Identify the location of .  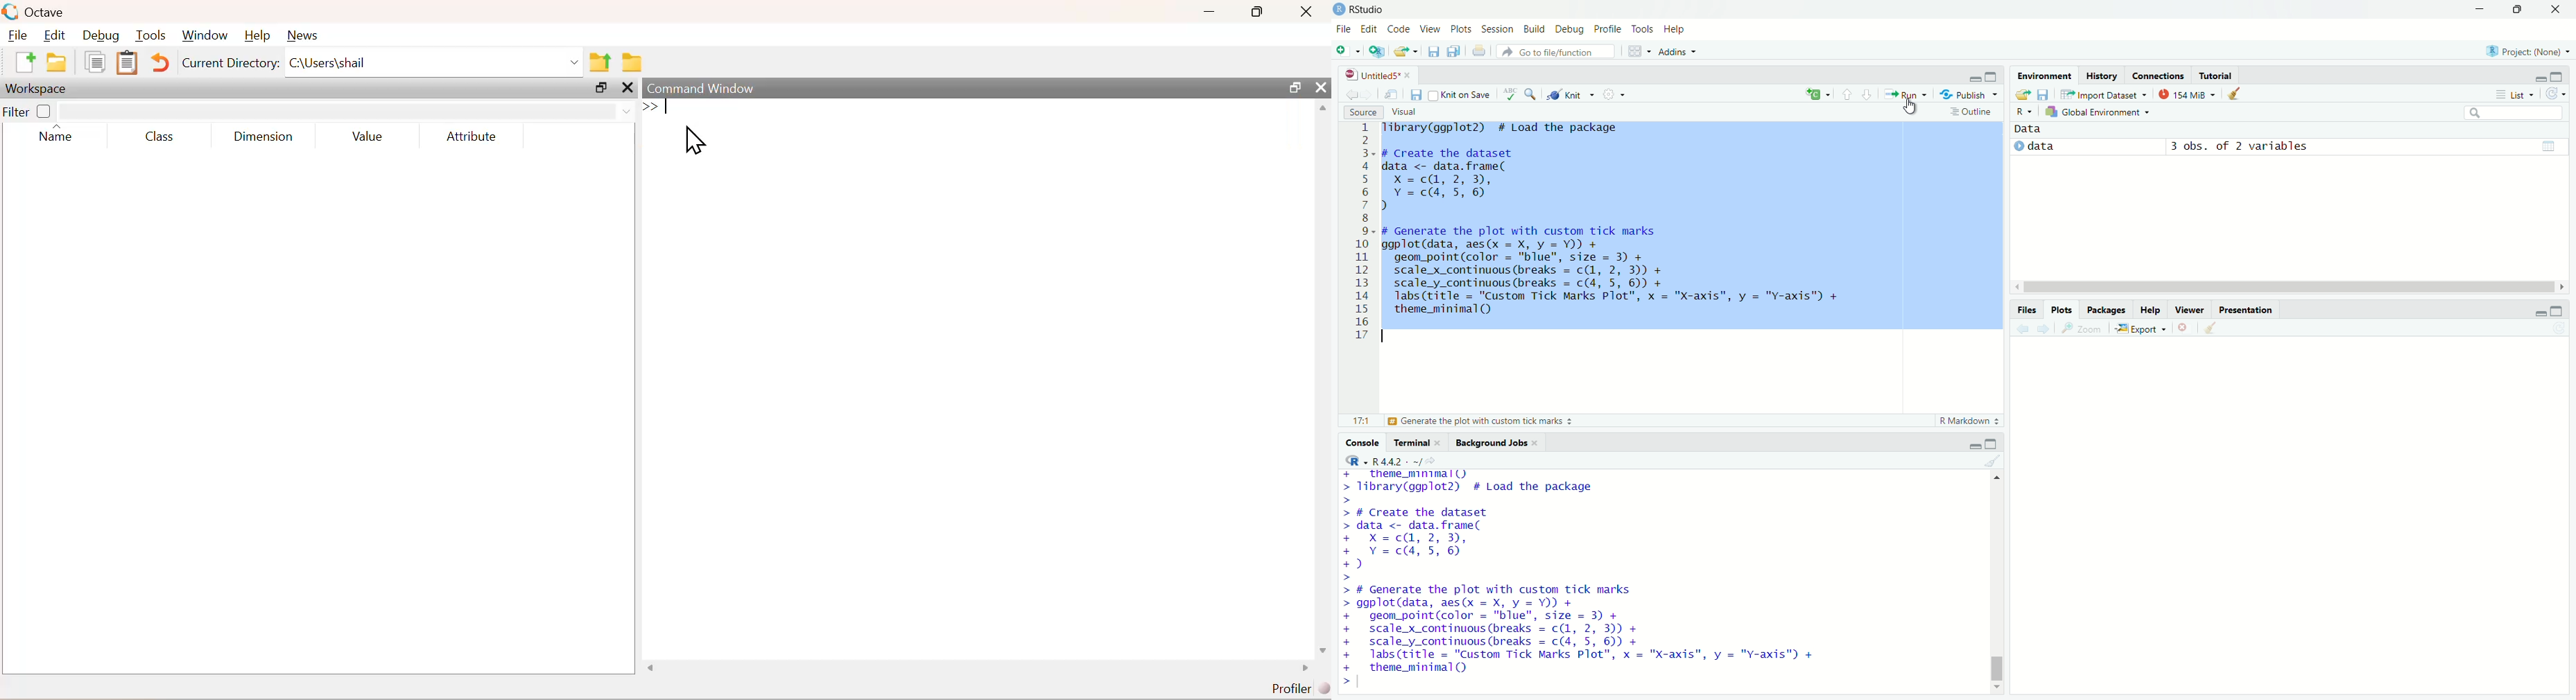
(1359, 233).